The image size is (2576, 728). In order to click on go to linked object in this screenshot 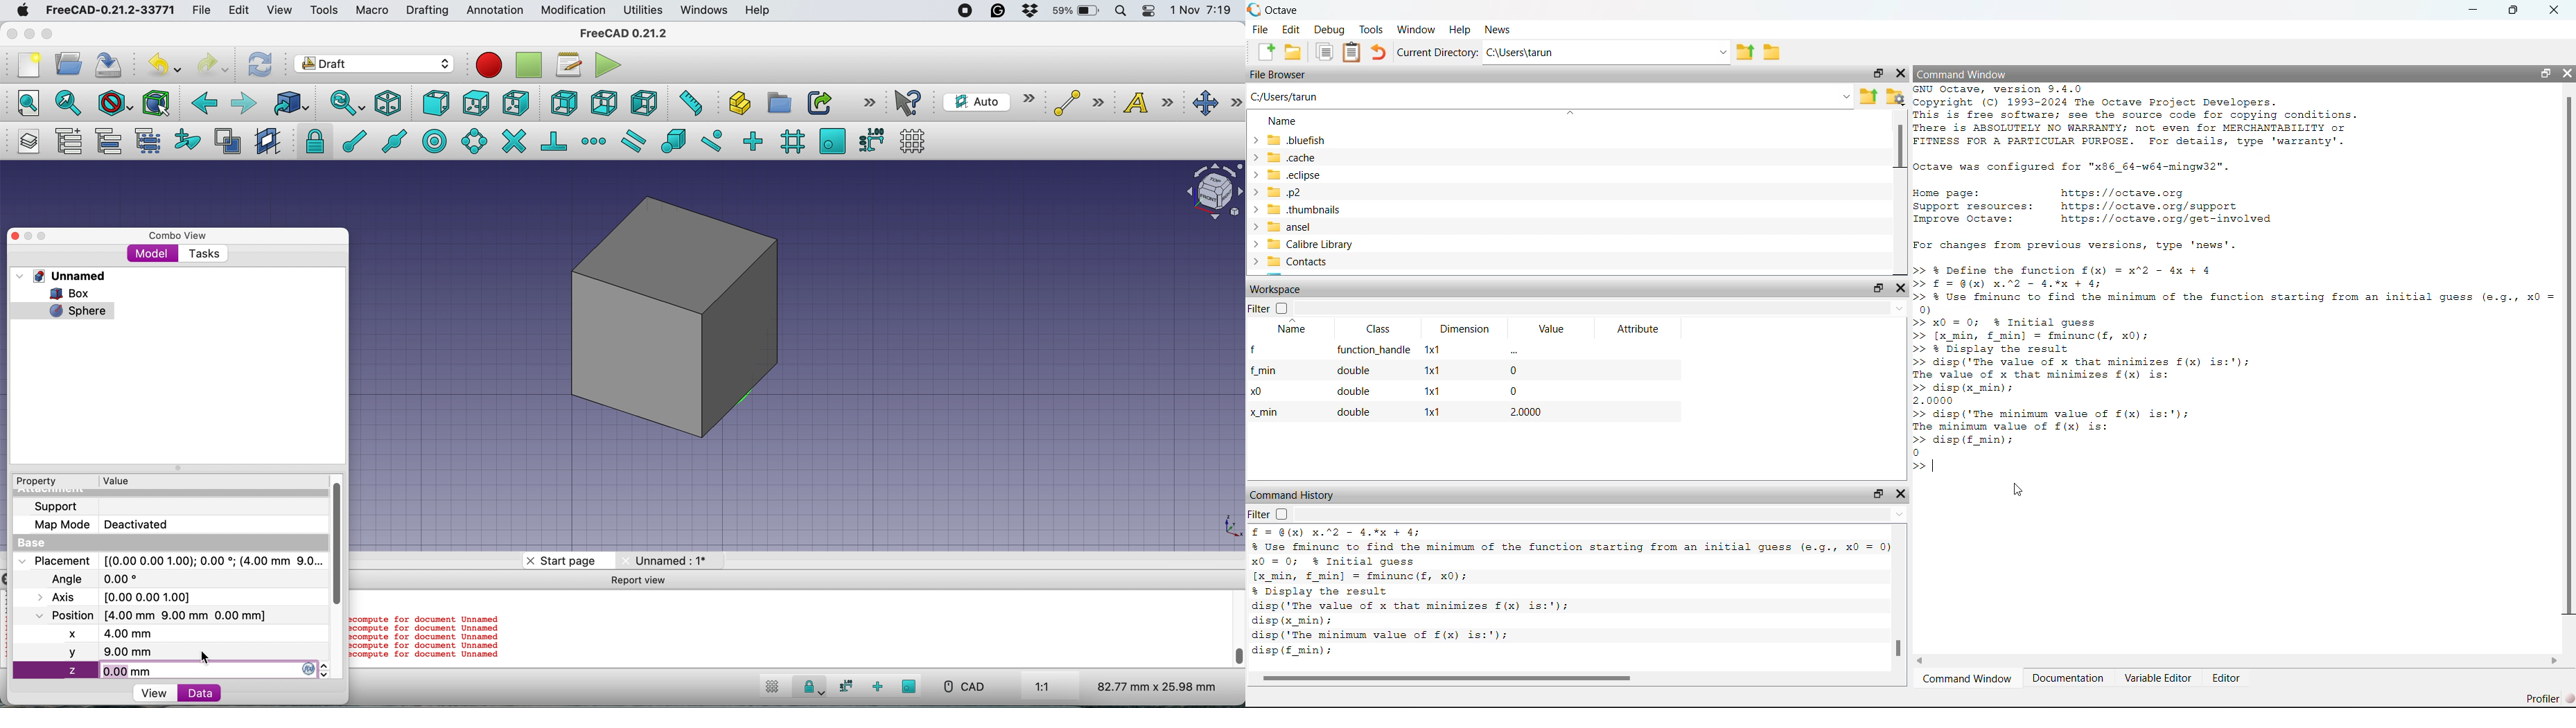, I will do `click(291, 103)`.